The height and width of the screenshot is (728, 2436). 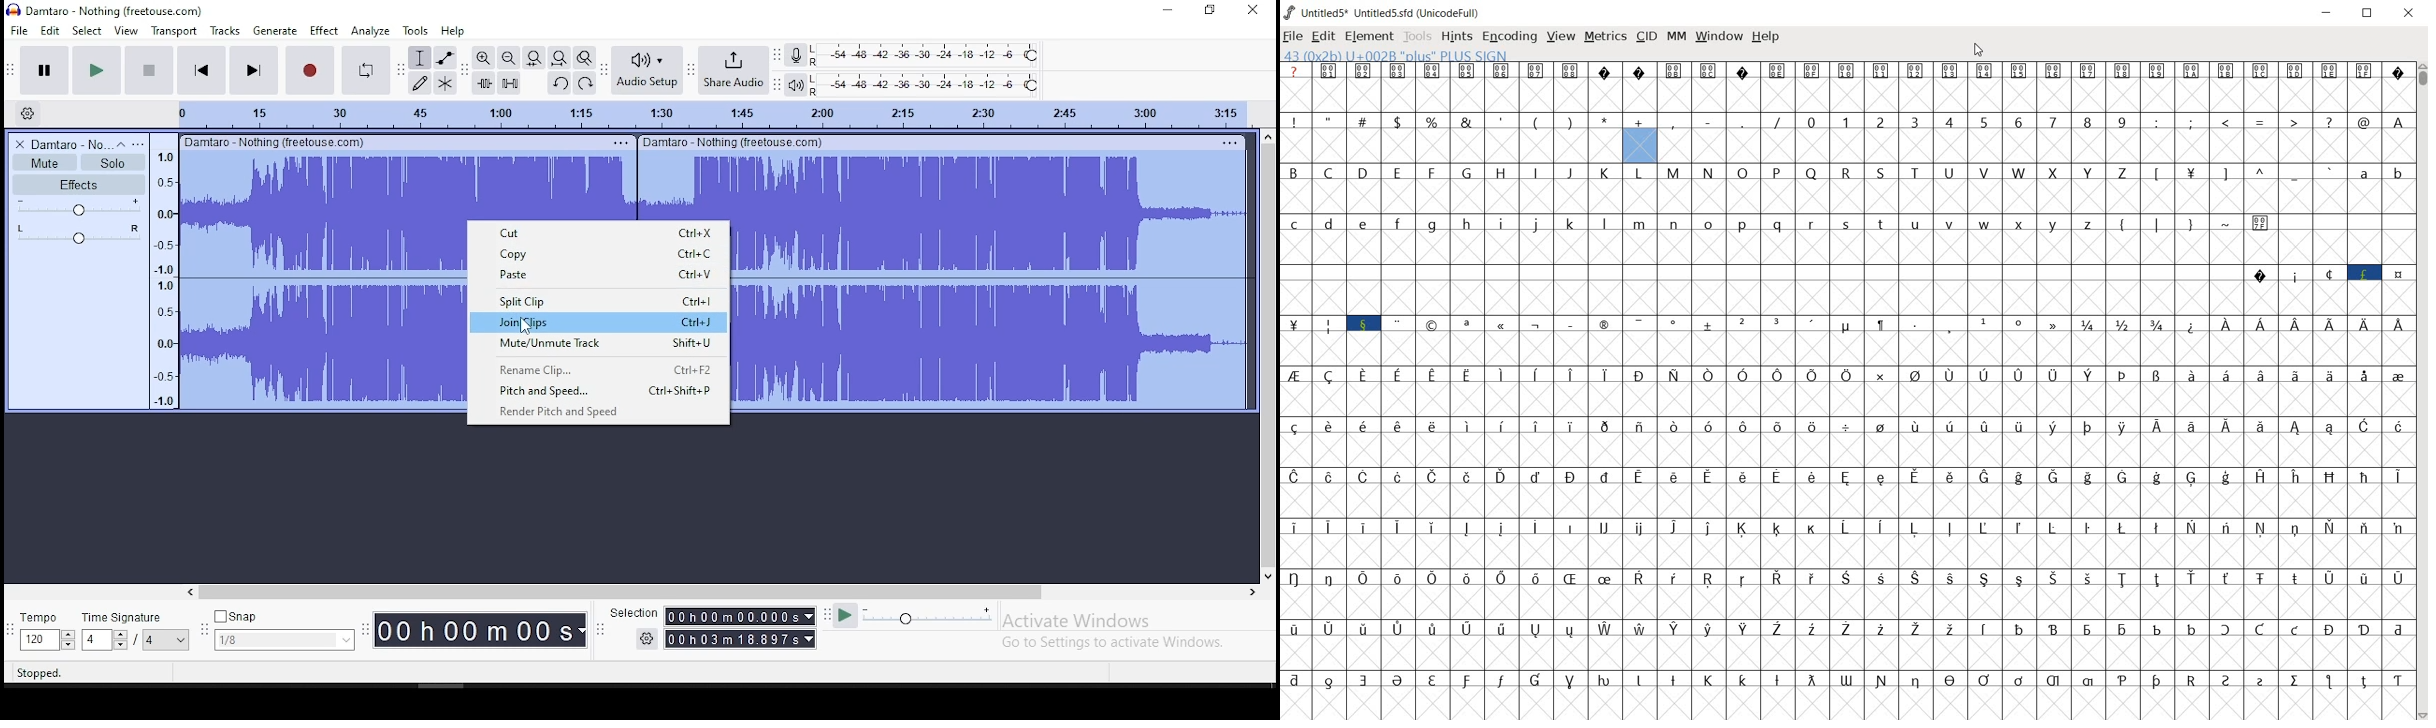 I want to click on menu, so click(x=620, y=143).